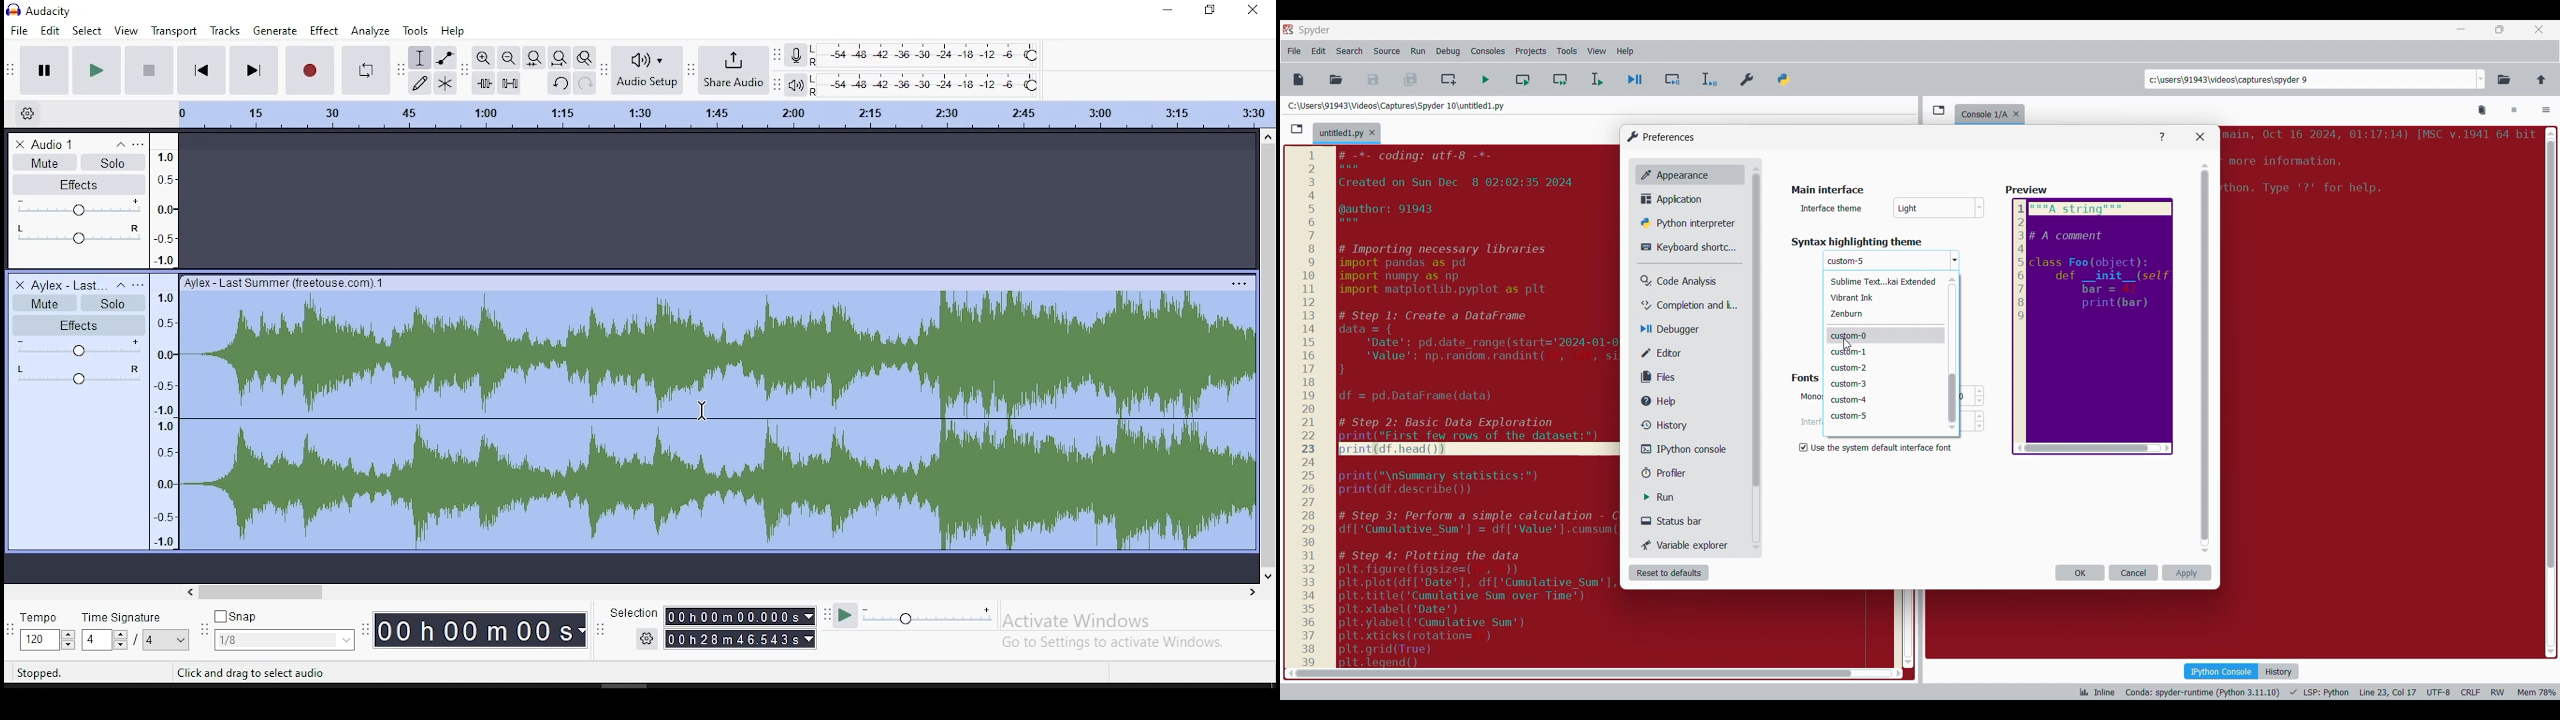 This screenshot has width=2576, height=728. I want to click on mute/unmute, so click(46, 302).